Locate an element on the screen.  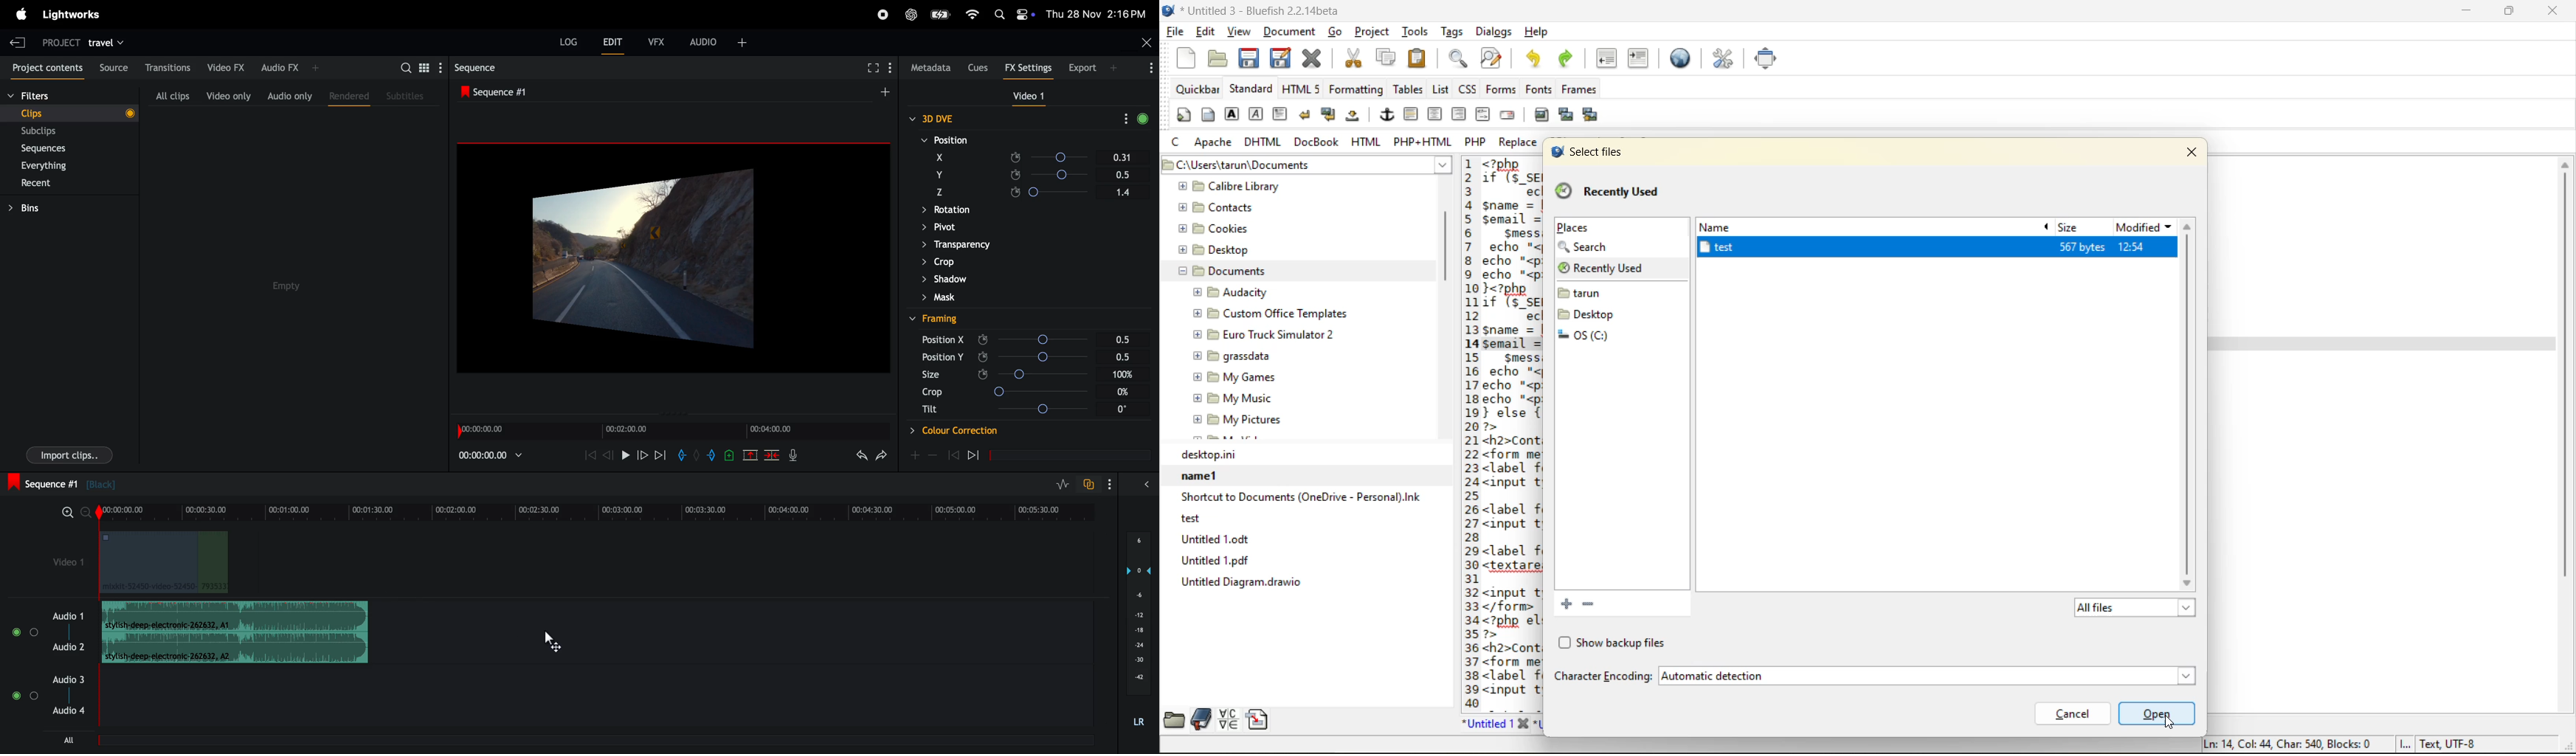
html 5 is located at coordinates (1302, 89).